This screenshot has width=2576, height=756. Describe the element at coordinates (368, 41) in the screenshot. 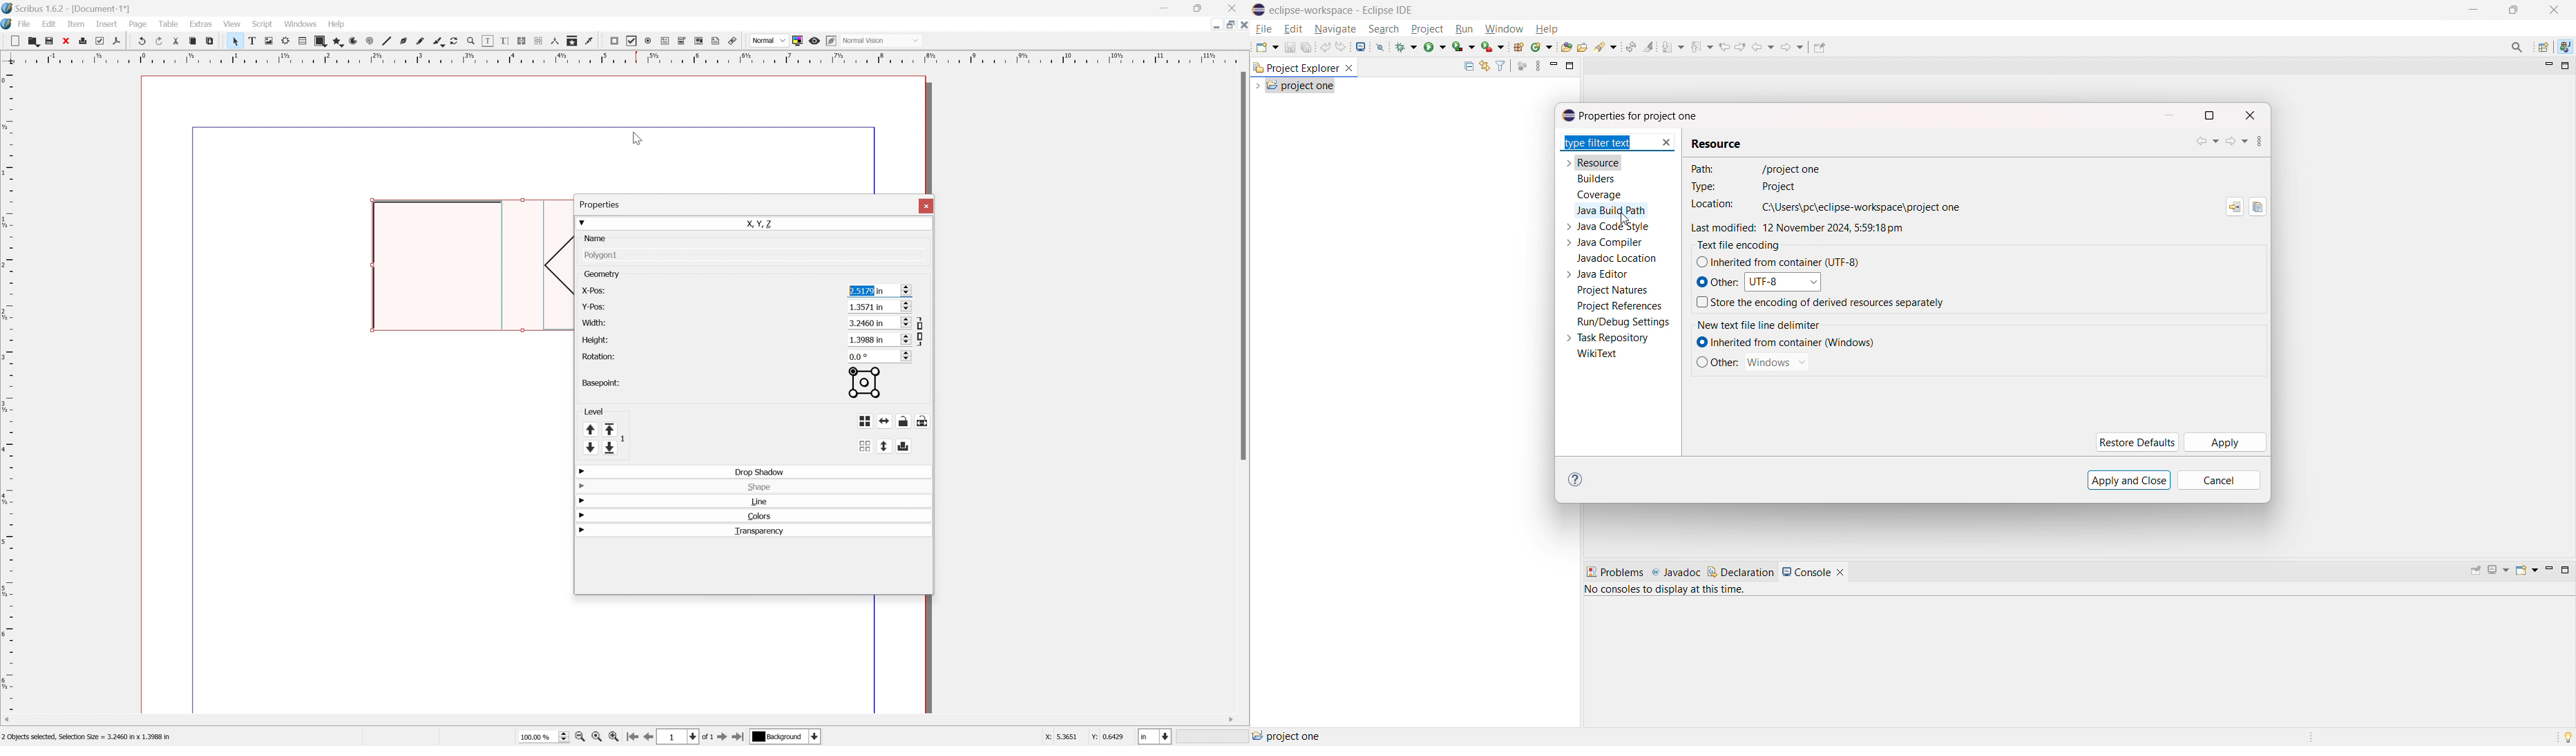

I see `spiral` at that location.